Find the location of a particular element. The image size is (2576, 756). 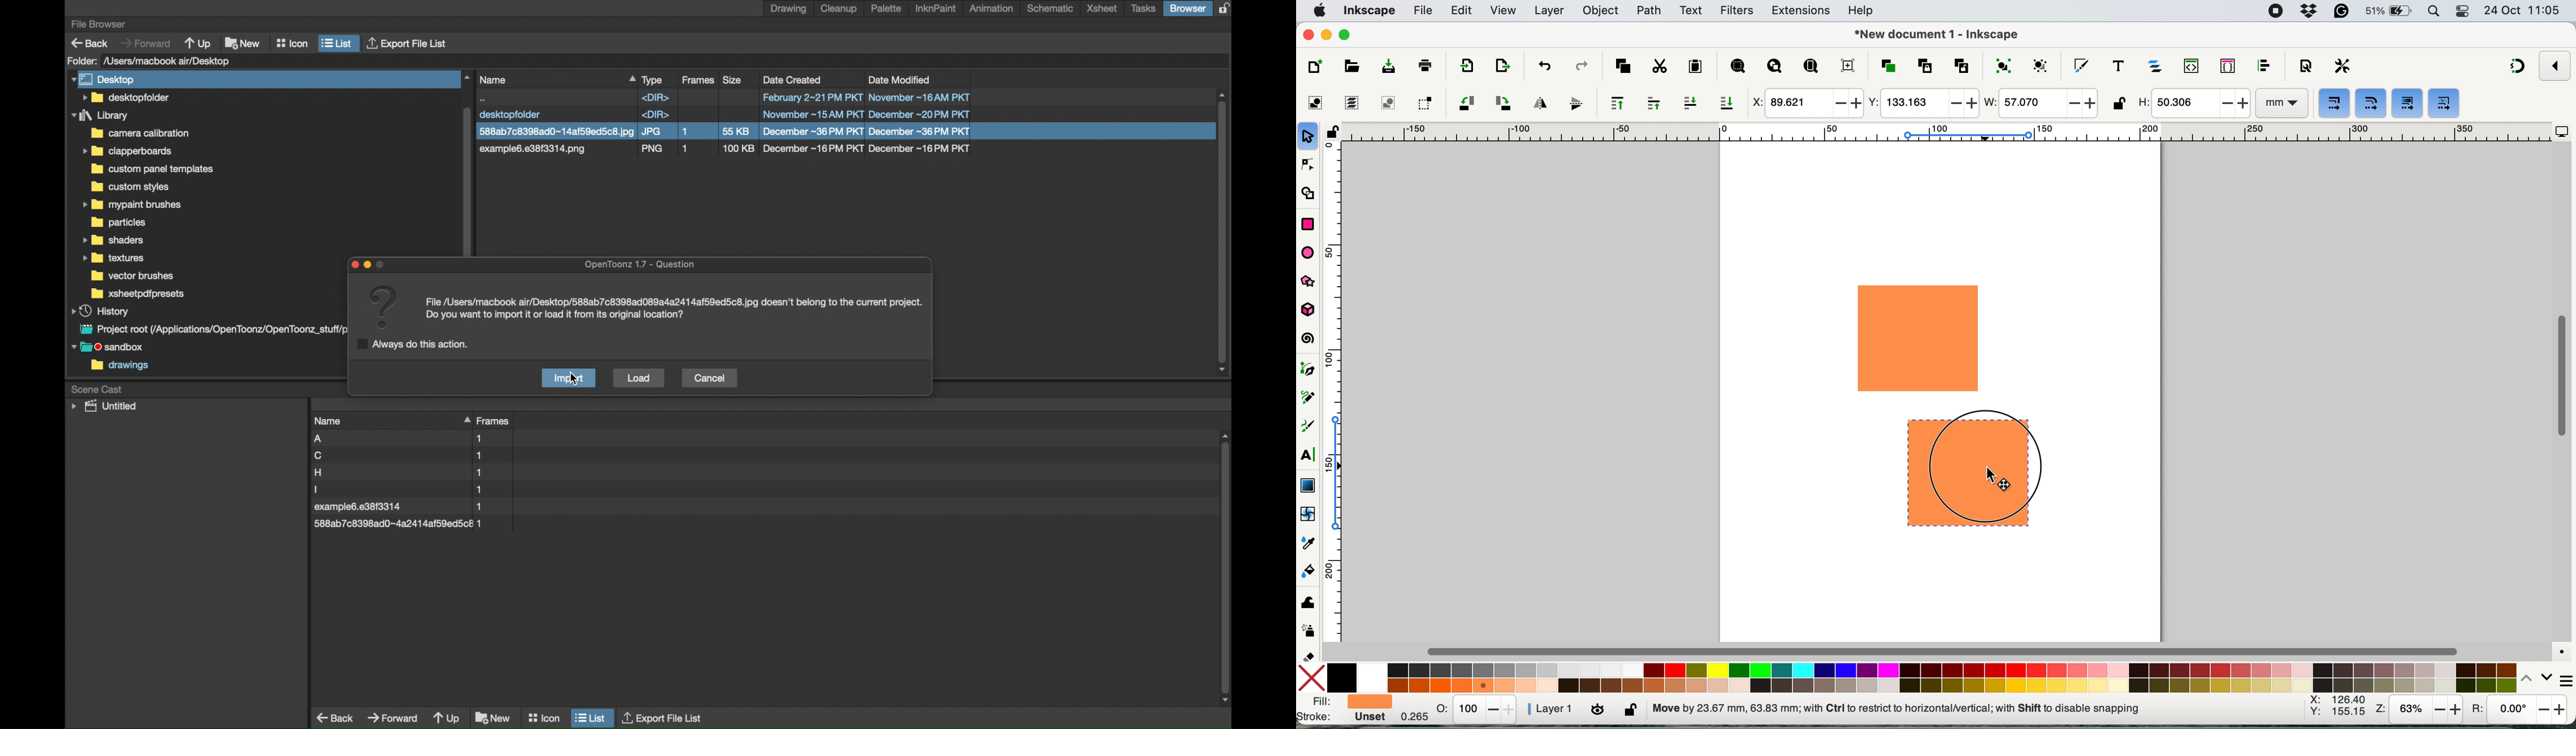

tweak tool is located at coordinates (1308, 601).